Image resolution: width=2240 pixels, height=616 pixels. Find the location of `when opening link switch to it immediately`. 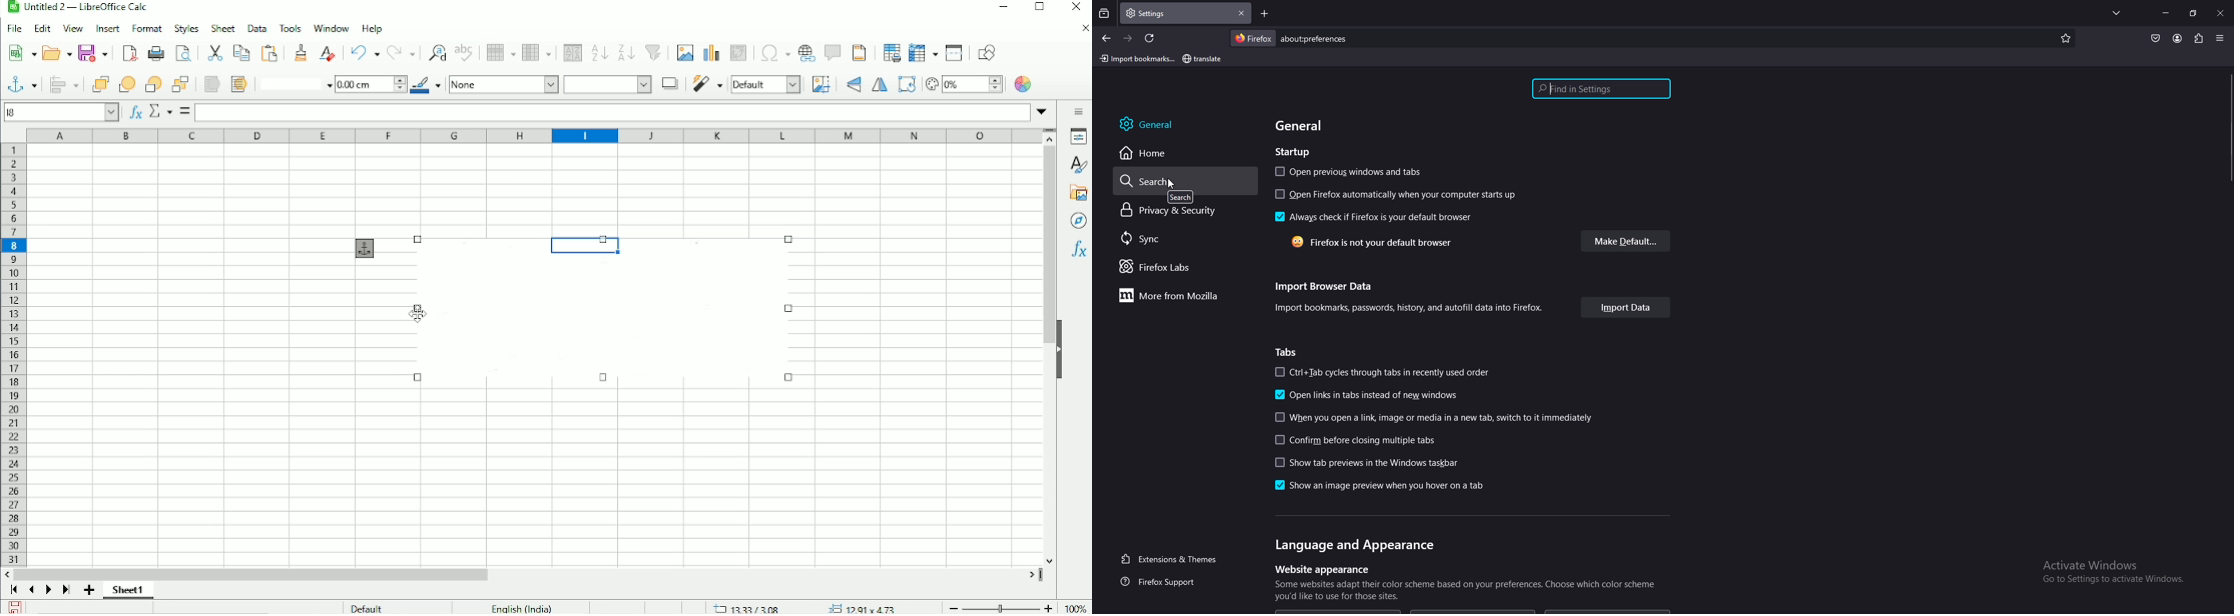

when opening link switch to it immediately is located at coordinates (1434, 417).